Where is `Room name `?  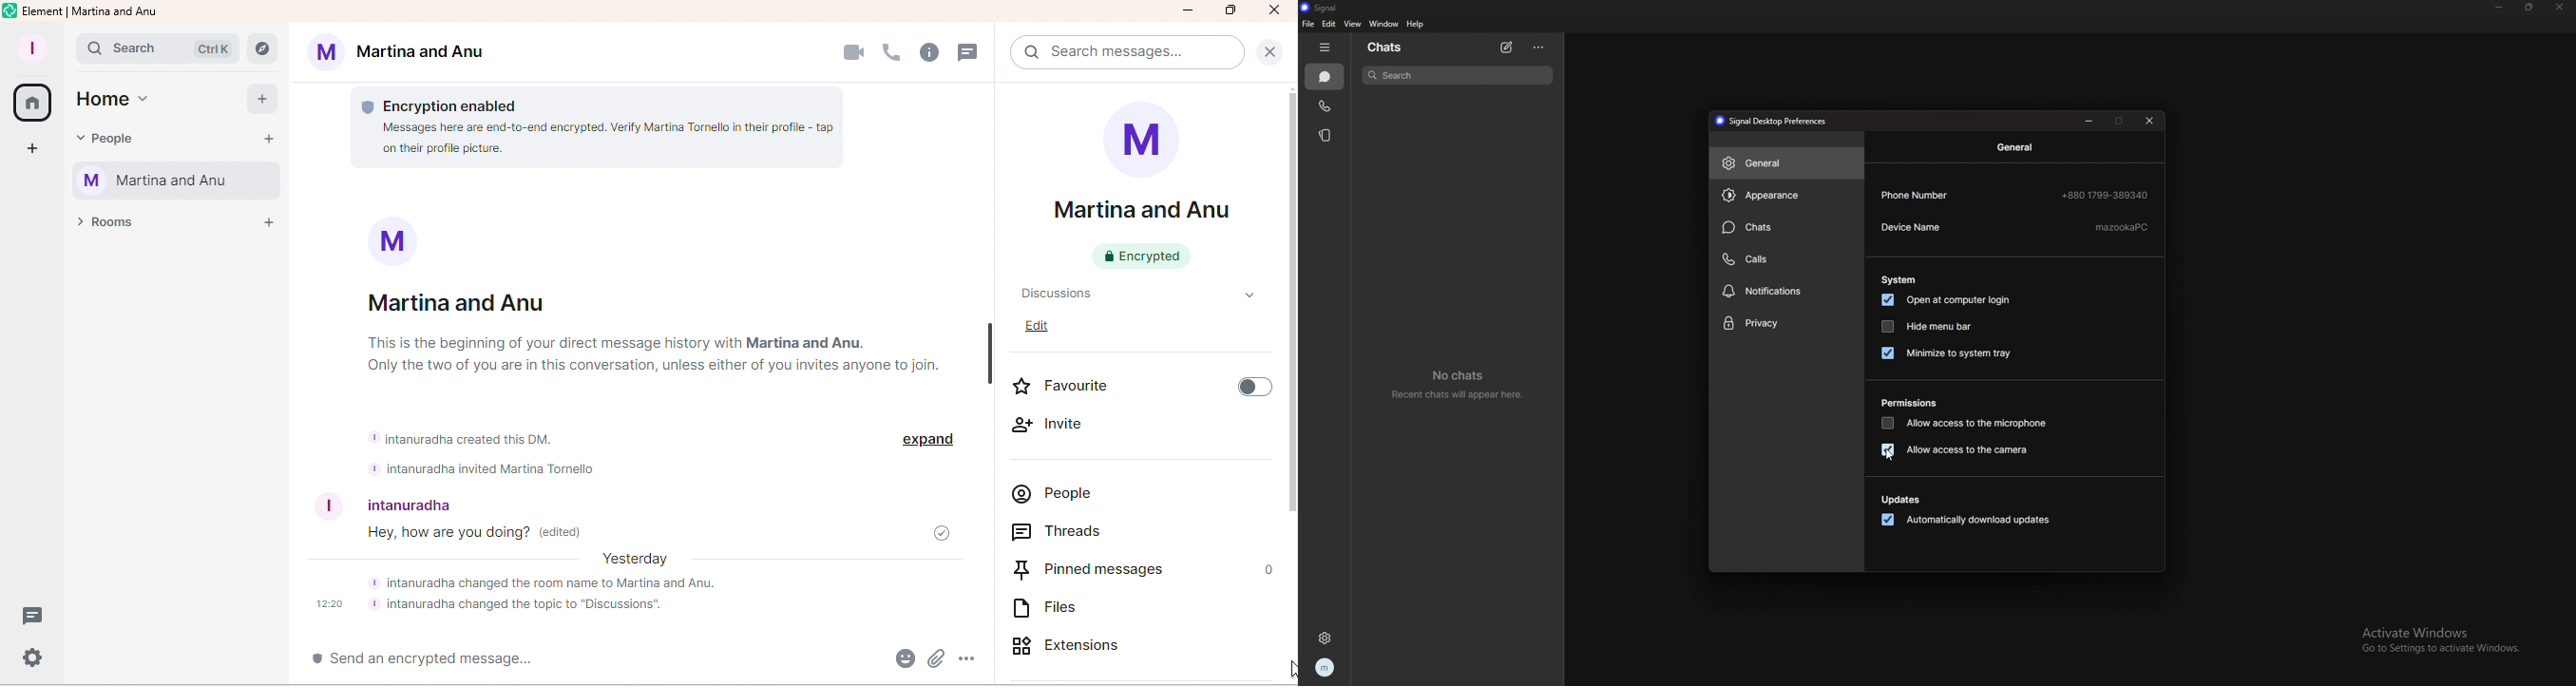 Room name  is located at coordinates (1141, 190).